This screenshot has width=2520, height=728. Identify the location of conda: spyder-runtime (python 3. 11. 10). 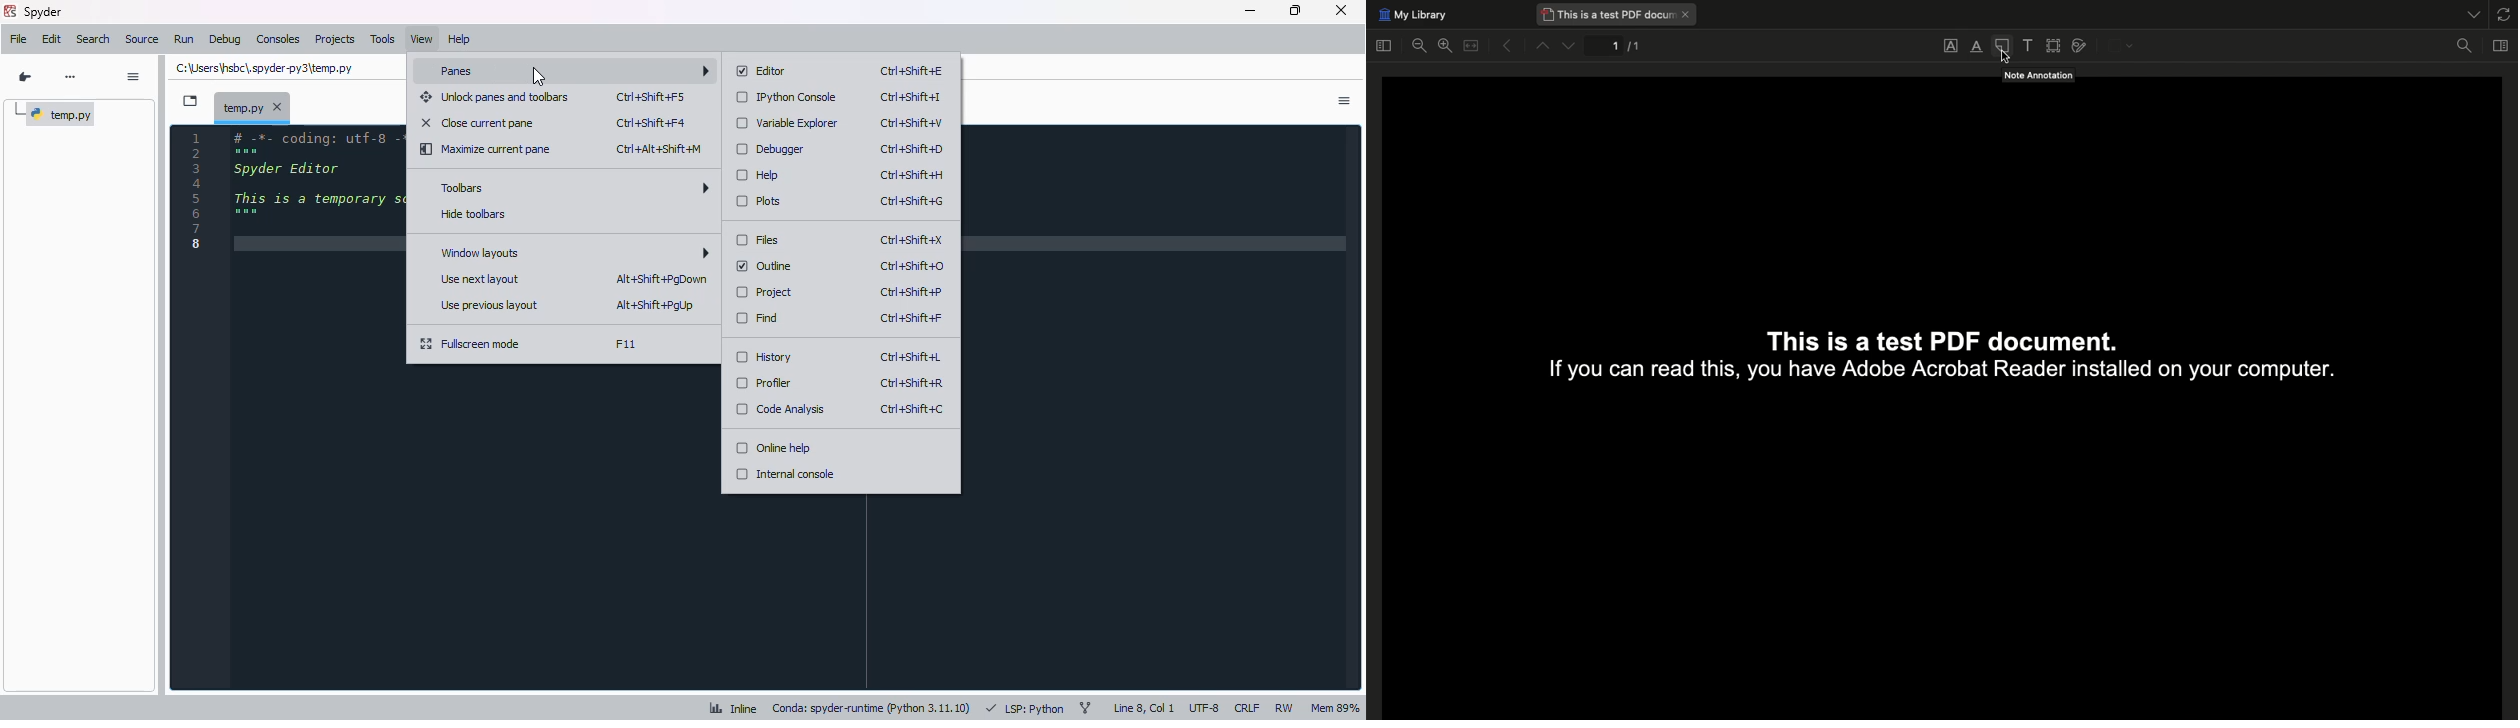
(871, 709).